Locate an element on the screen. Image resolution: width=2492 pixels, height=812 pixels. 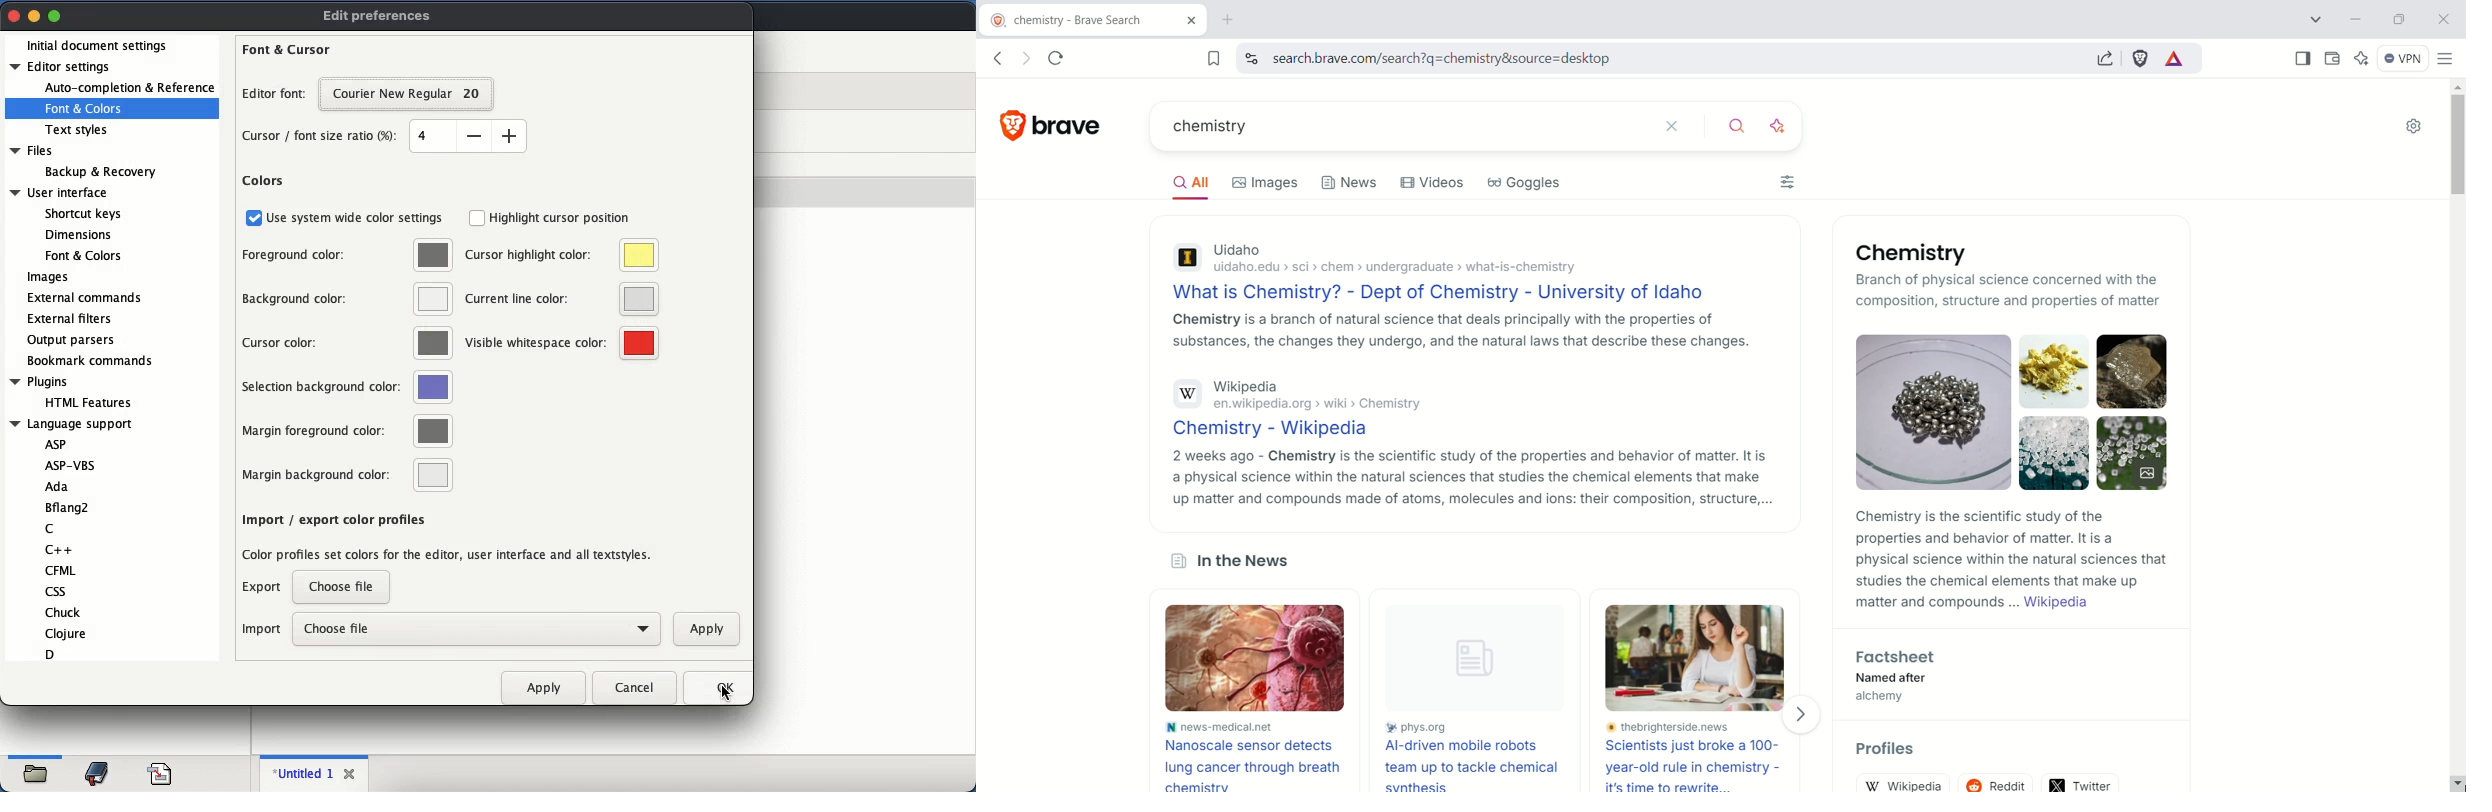
bookmark is located at coordinates (99, 772).